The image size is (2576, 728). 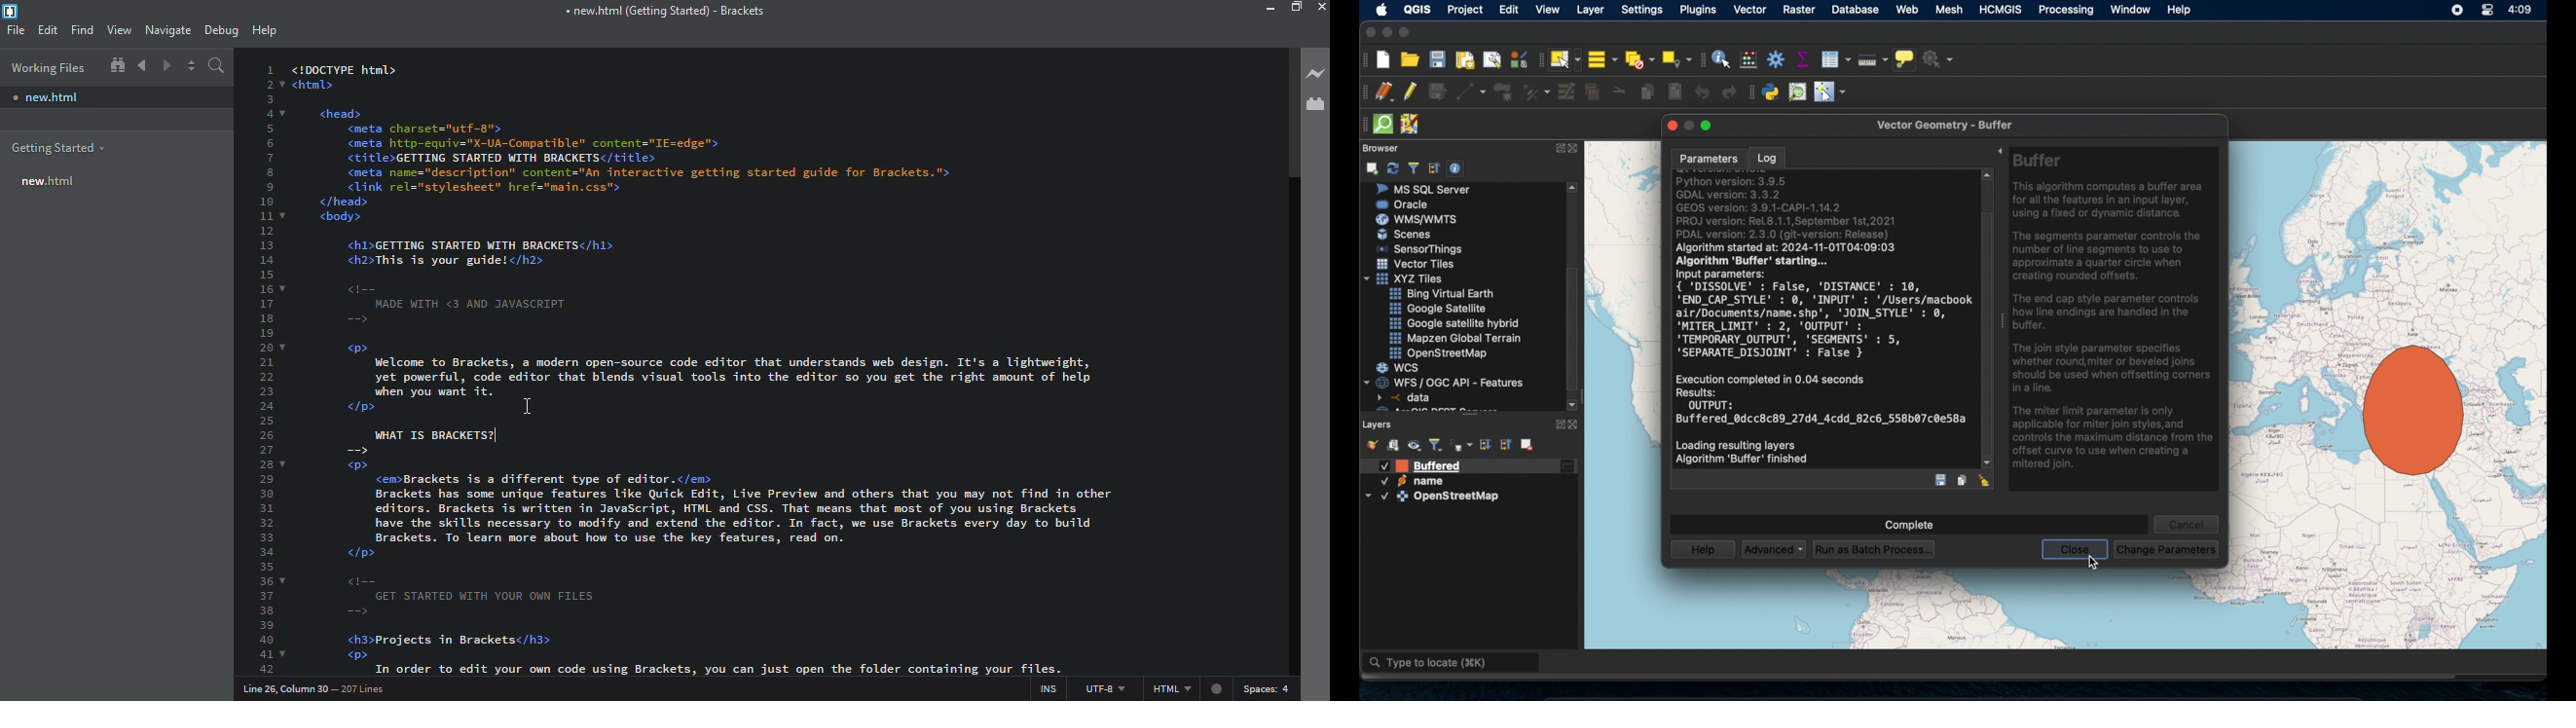 I want to click on show map tips, so click(x=1906, y=59).